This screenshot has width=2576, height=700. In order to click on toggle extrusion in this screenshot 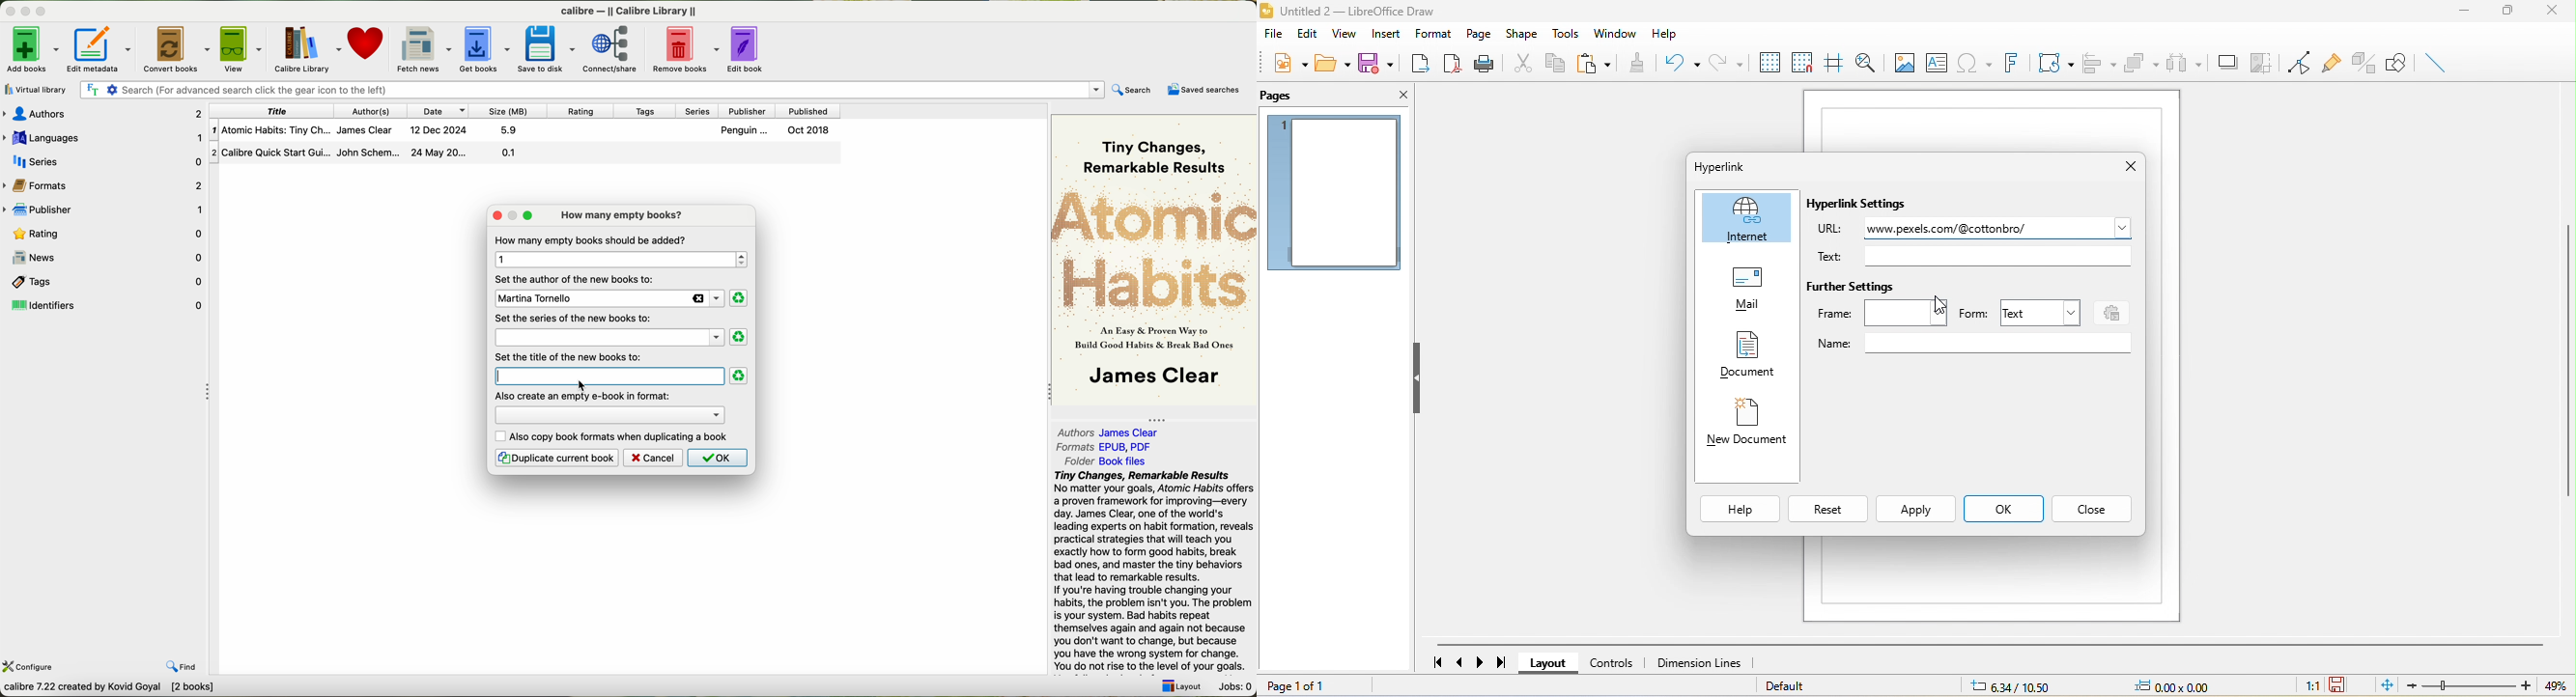, I will do `click(2361, 63)`.